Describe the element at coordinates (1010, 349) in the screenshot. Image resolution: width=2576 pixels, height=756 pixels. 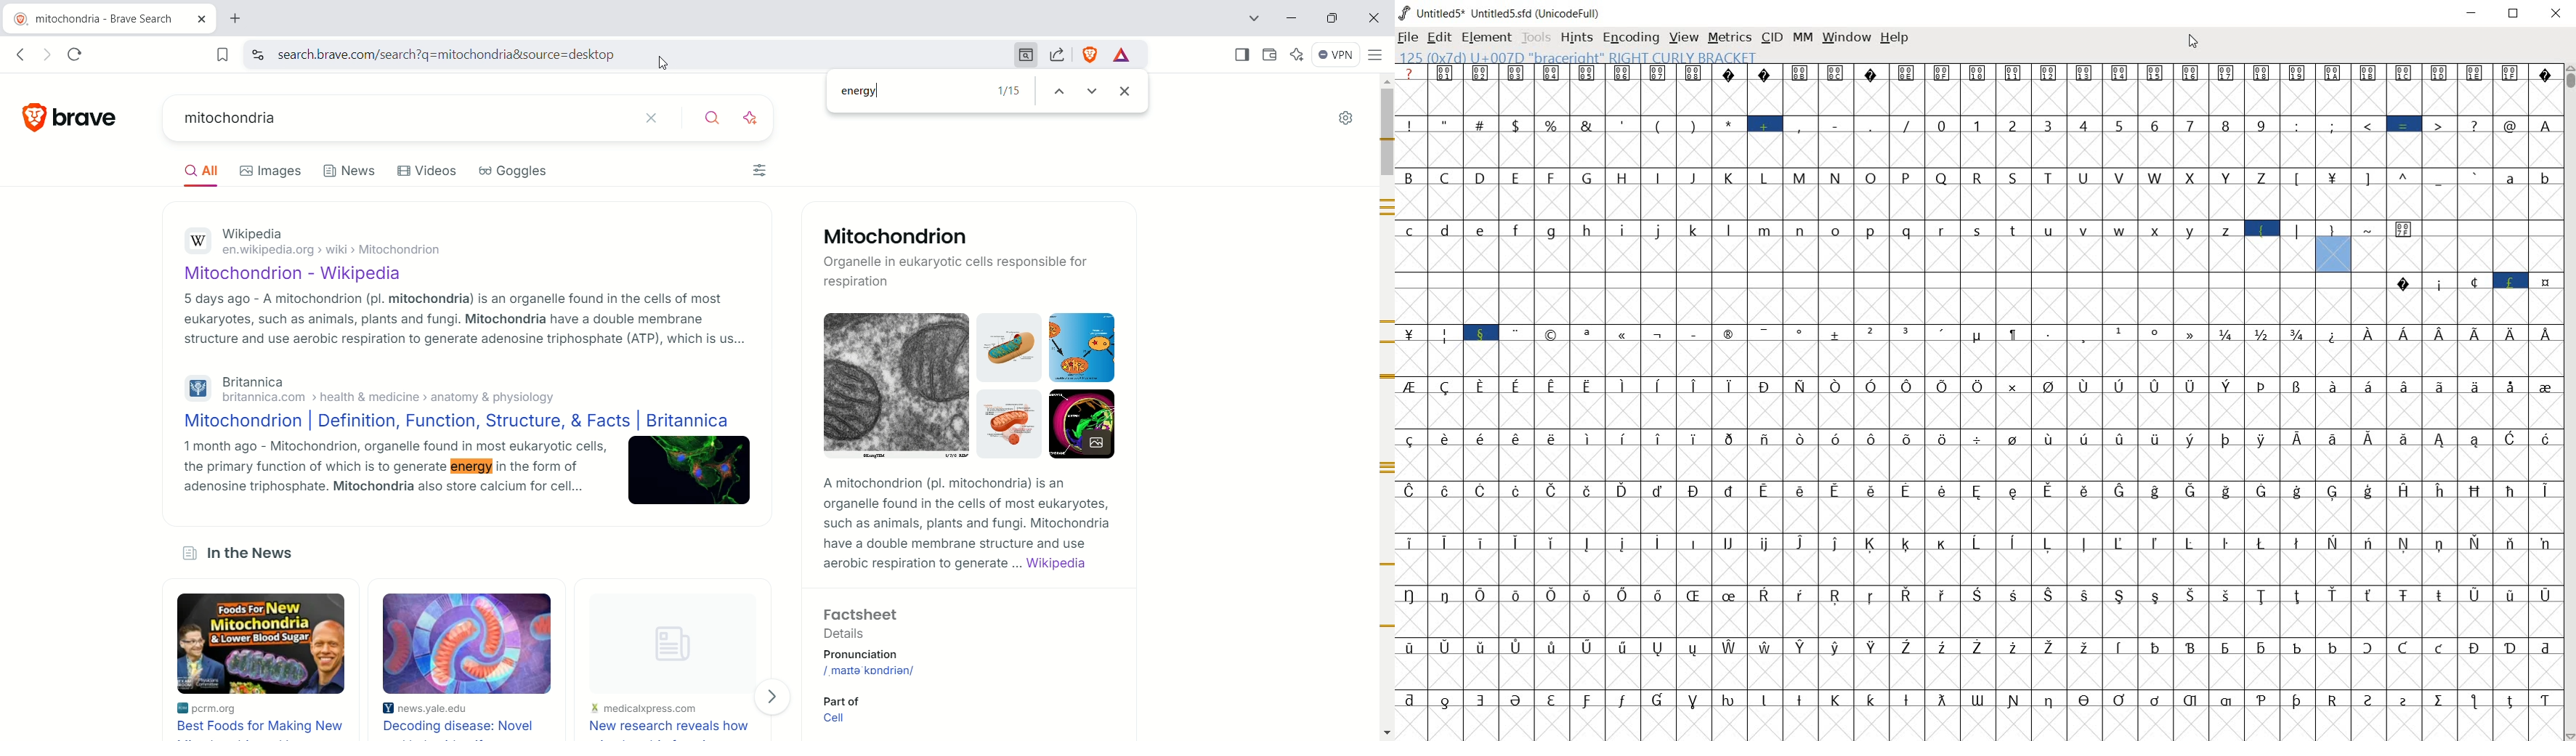
I see `Image` at that location.